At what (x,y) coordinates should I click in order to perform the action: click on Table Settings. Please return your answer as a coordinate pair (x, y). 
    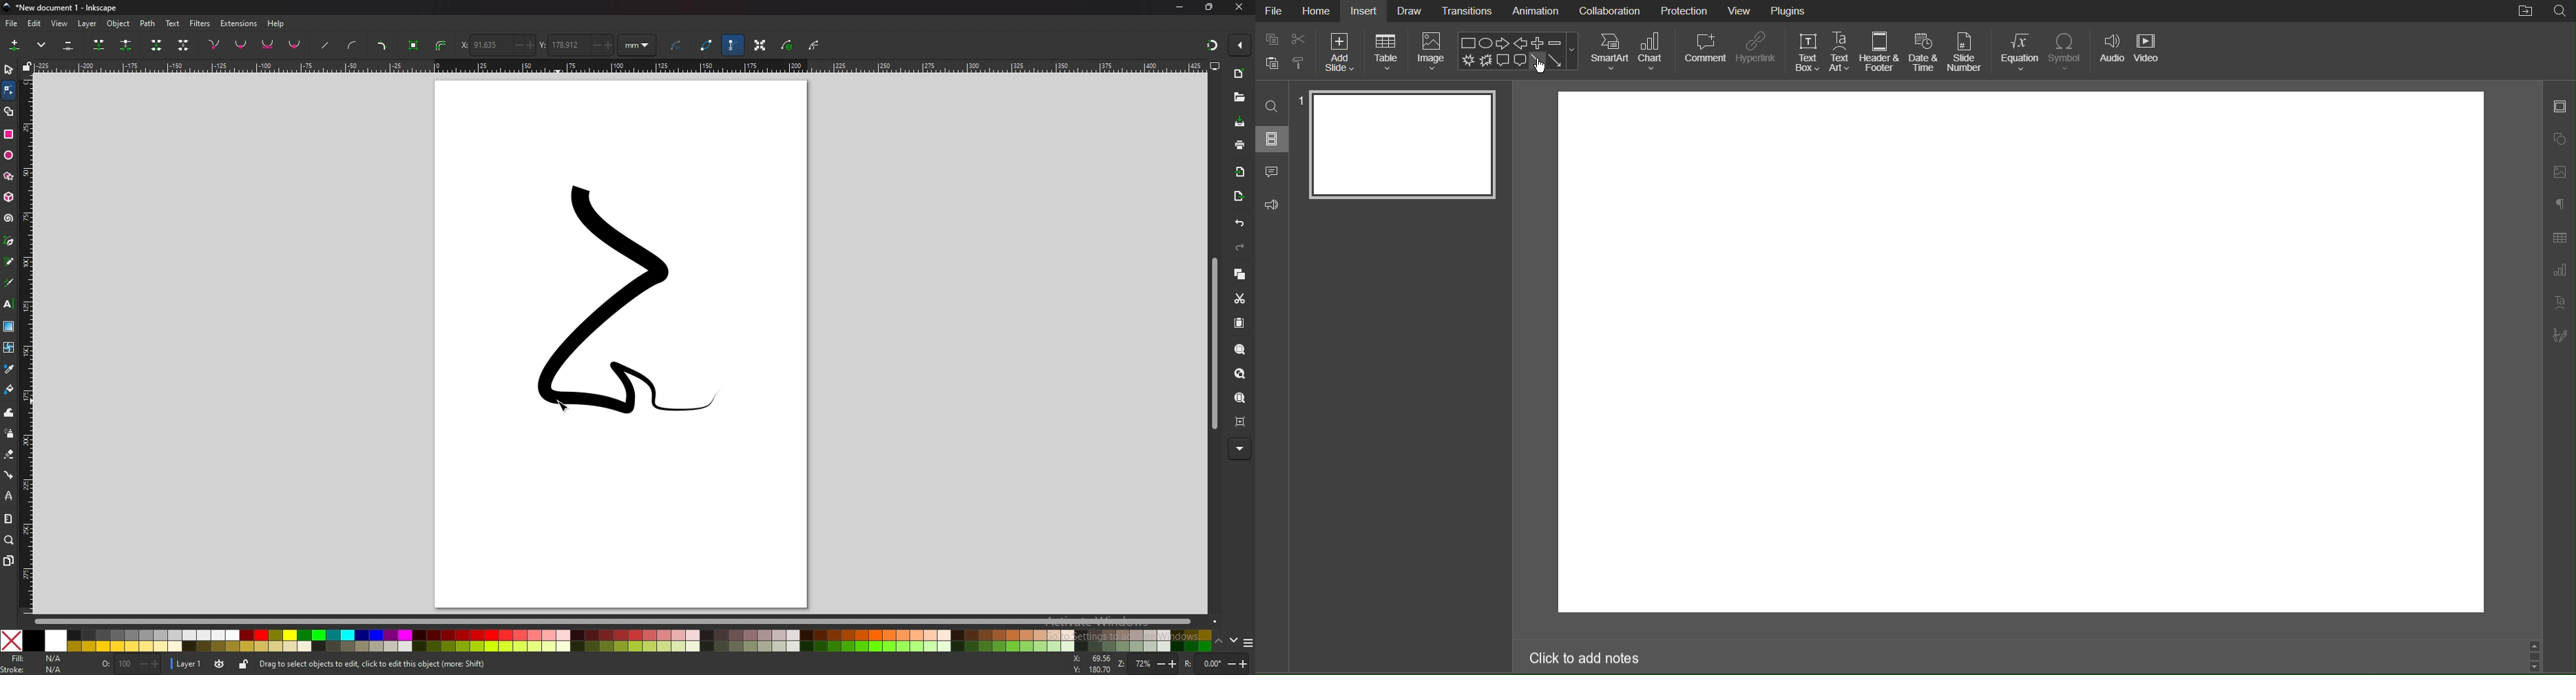
    Looking at the image, I should click on (2559, 237).